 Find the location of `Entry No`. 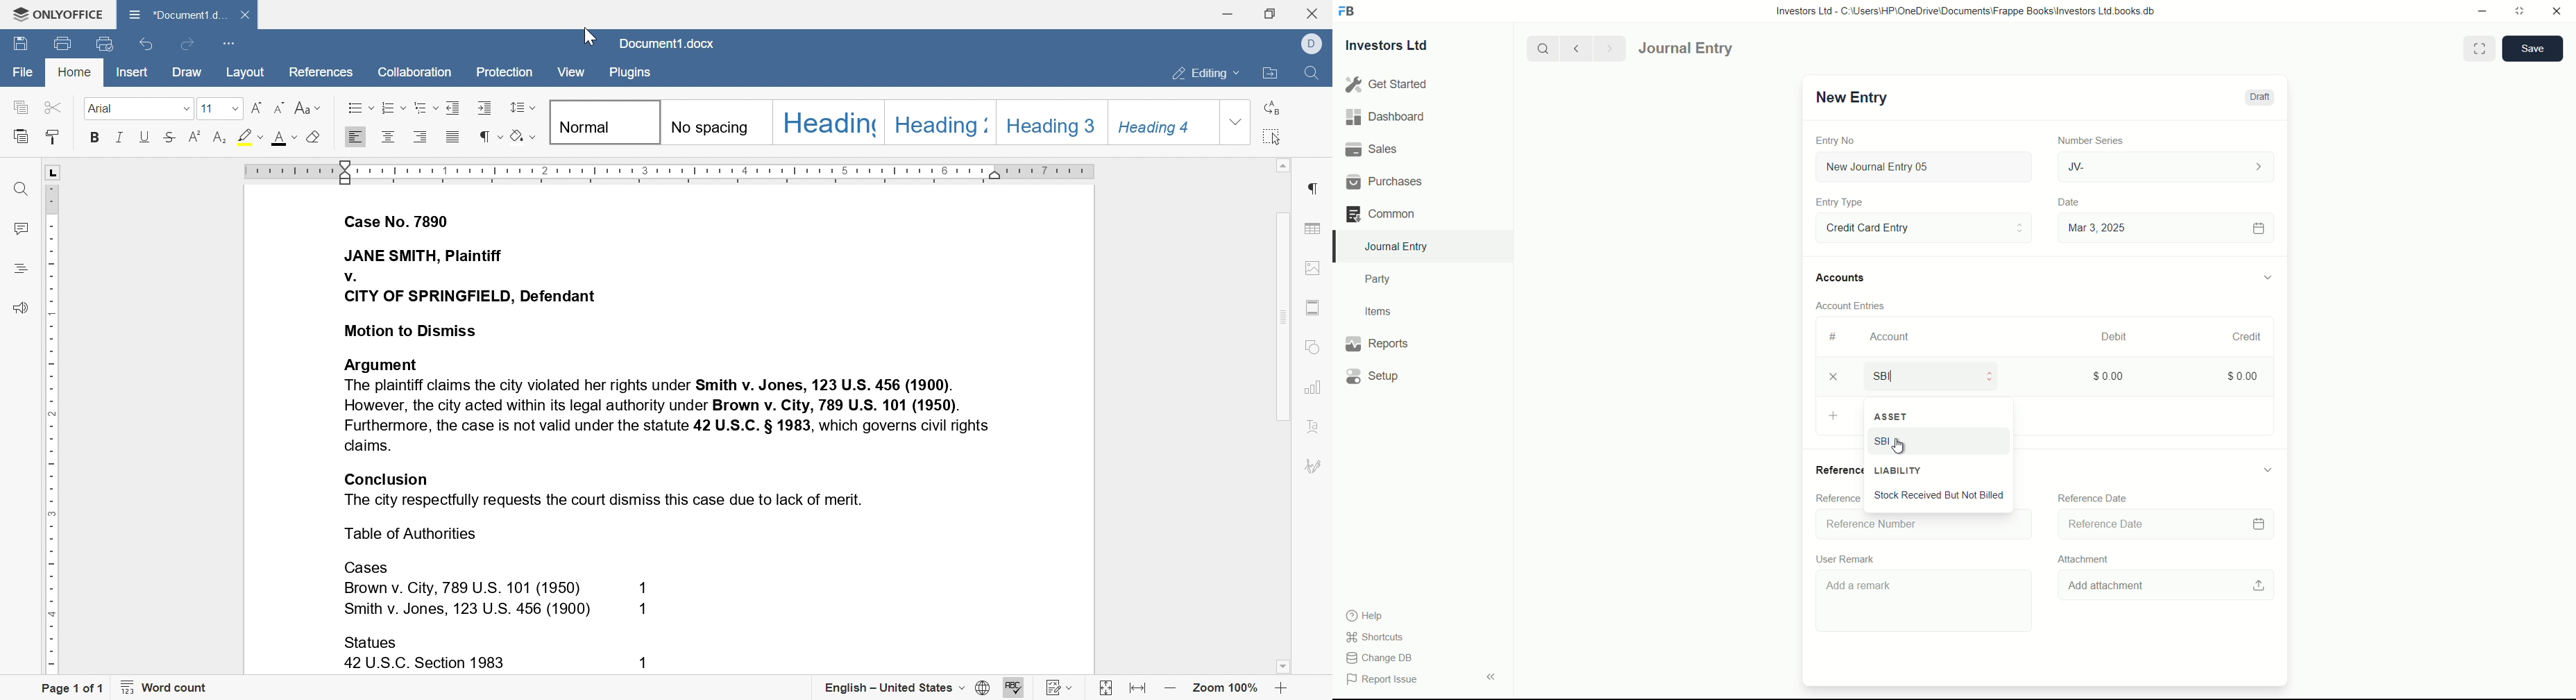

Entry No is located at coordinates (1837, 139).